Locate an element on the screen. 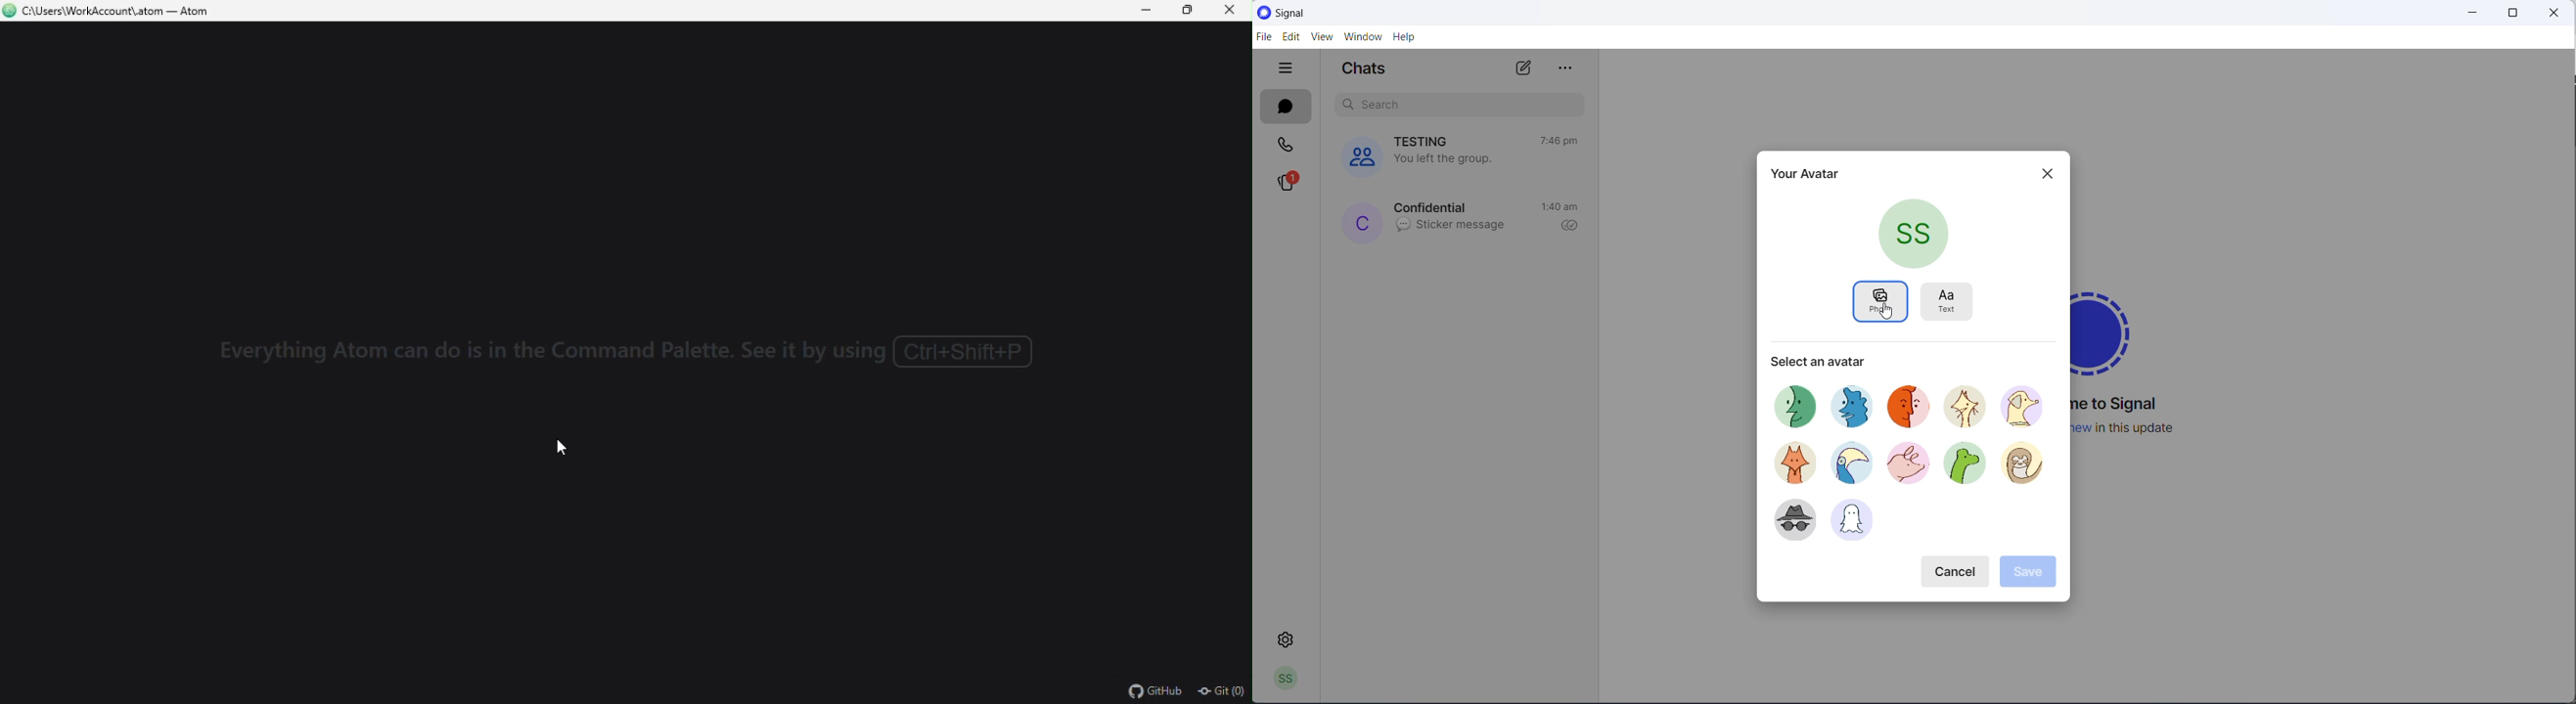 Image resolution: width=2576 pixels, height=728 pixels. EDIT is located at coordinates (1289, 38).